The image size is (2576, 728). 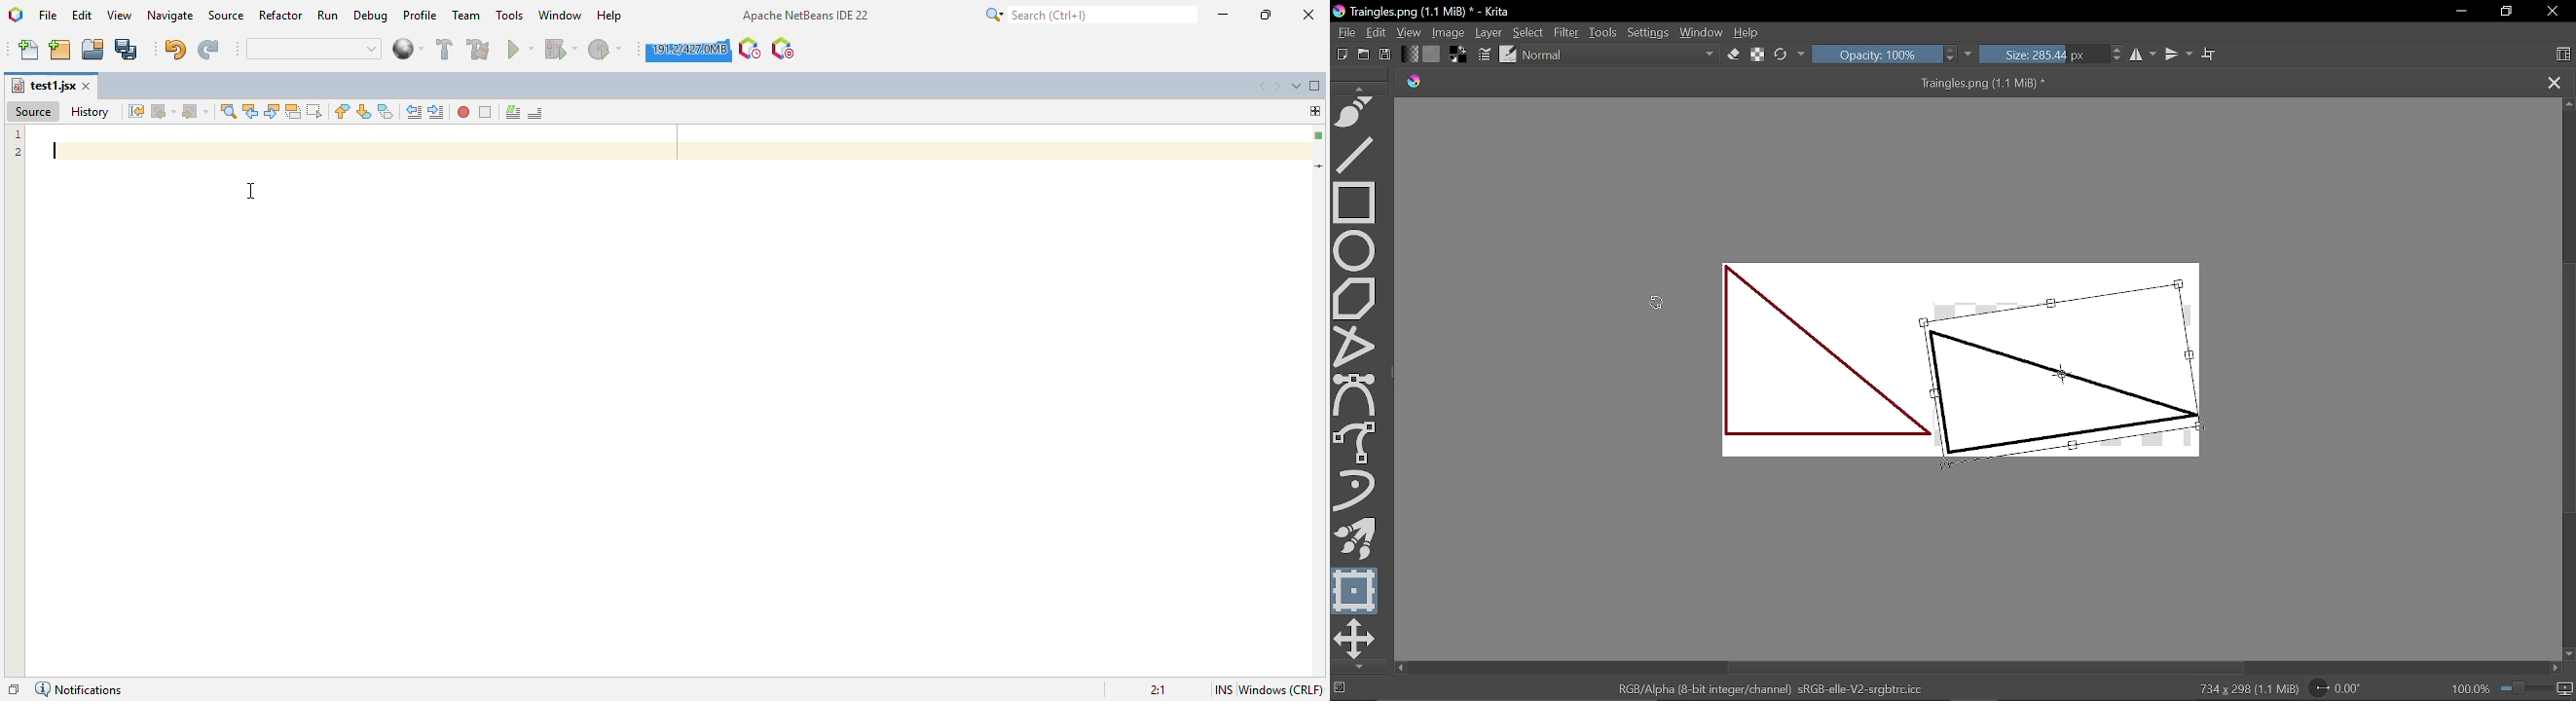 What do you see at coordinates (1357, 296) in the screenshot?
I see `Polygon tool` at bounding box center [1357, 296].